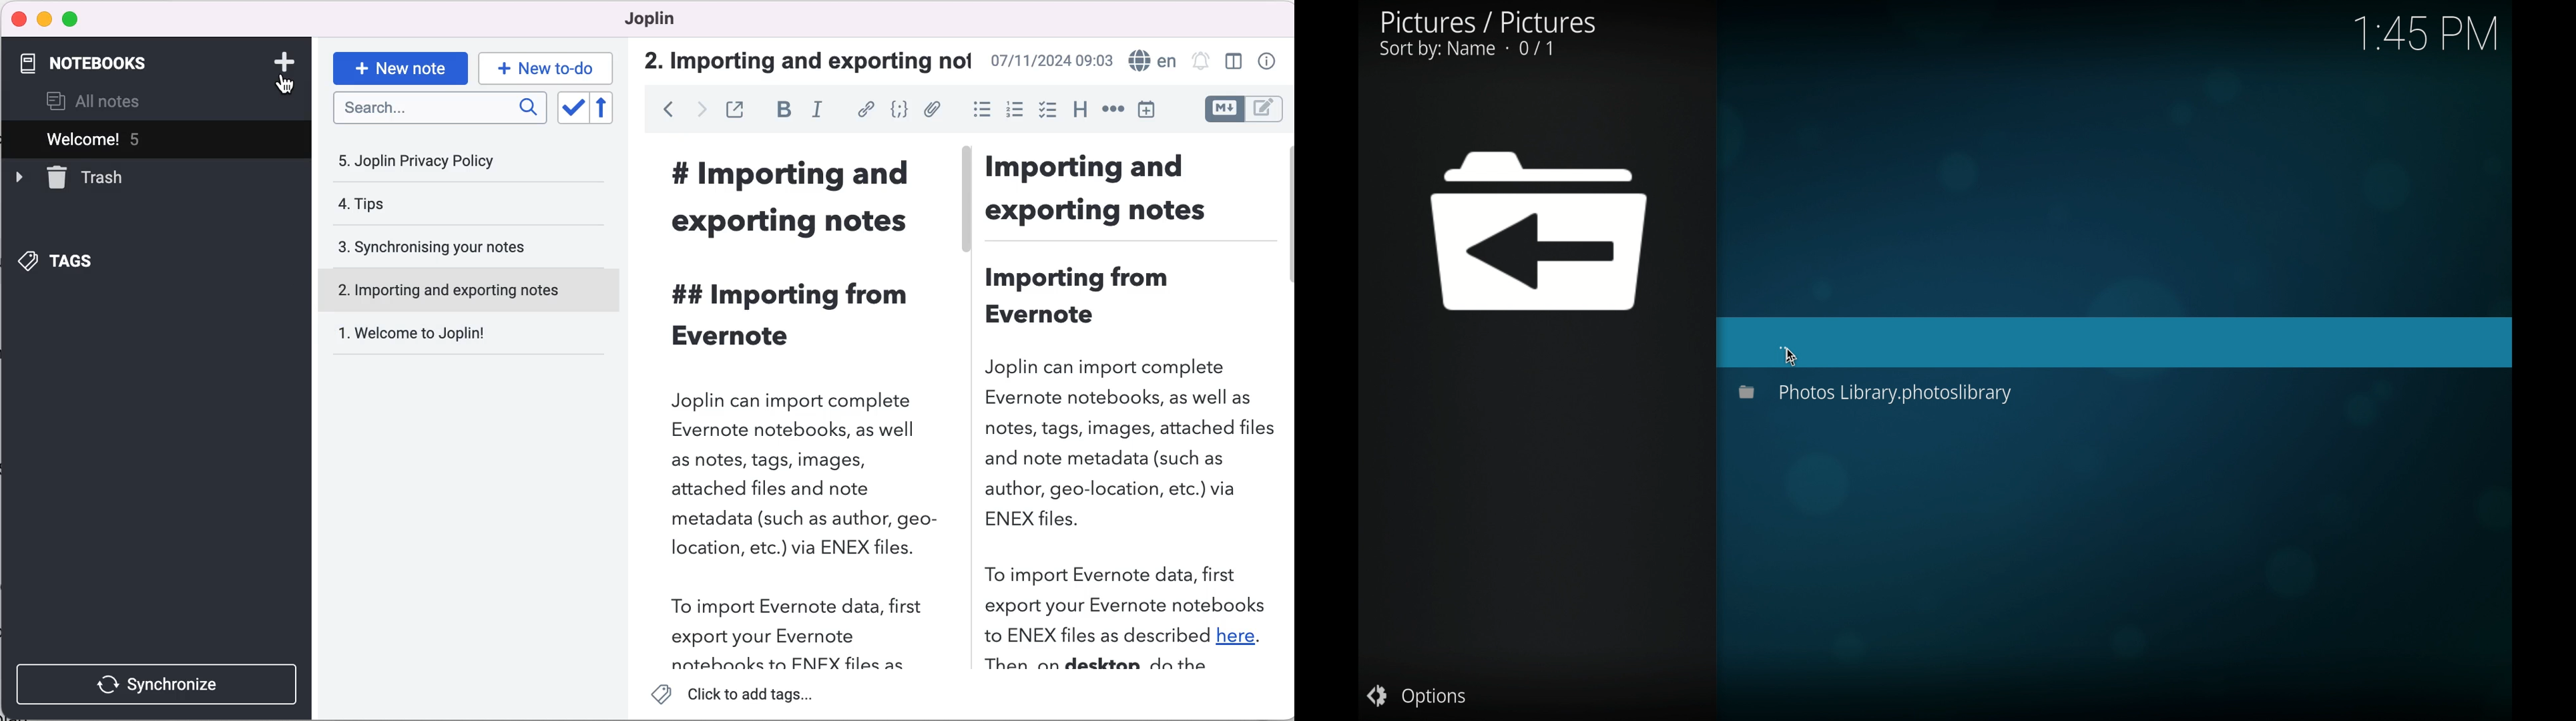 Image resolution: width=2576 pixels, height=728 pixels. I want to click on cursor, so click(280, 85).